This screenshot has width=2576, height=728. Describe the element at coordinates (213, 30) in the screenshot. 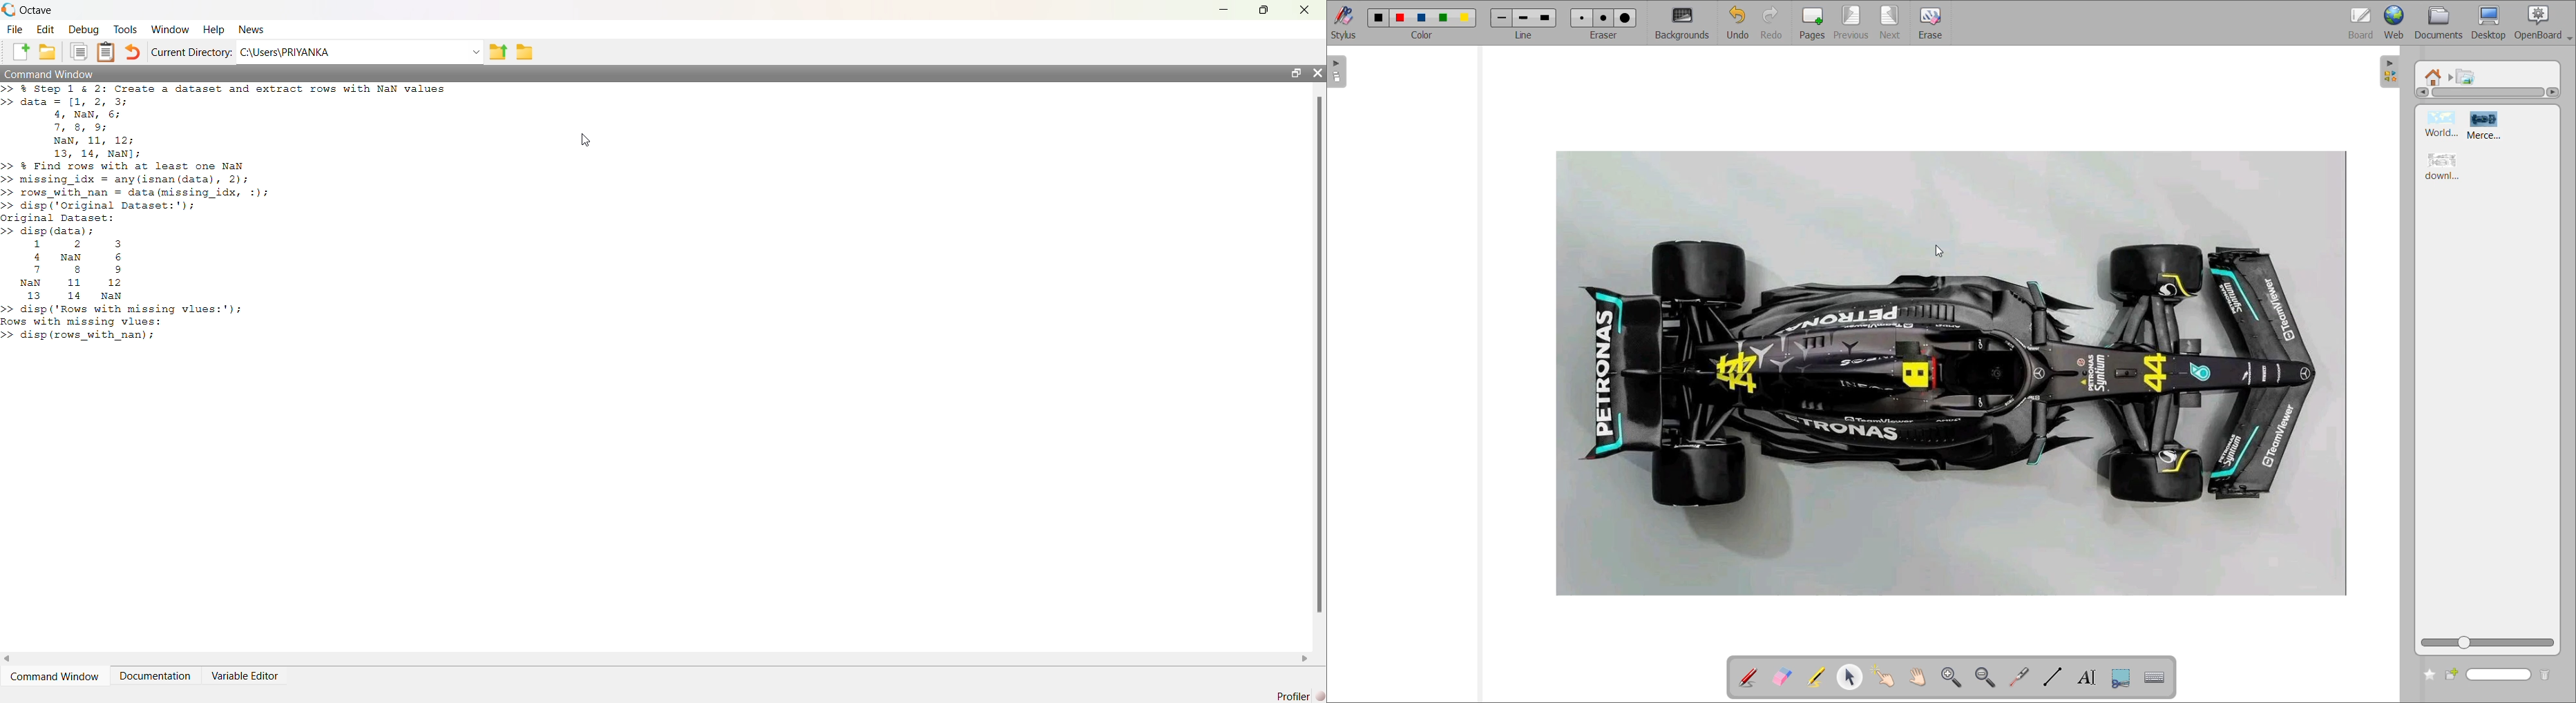

I see `Help` at that location.